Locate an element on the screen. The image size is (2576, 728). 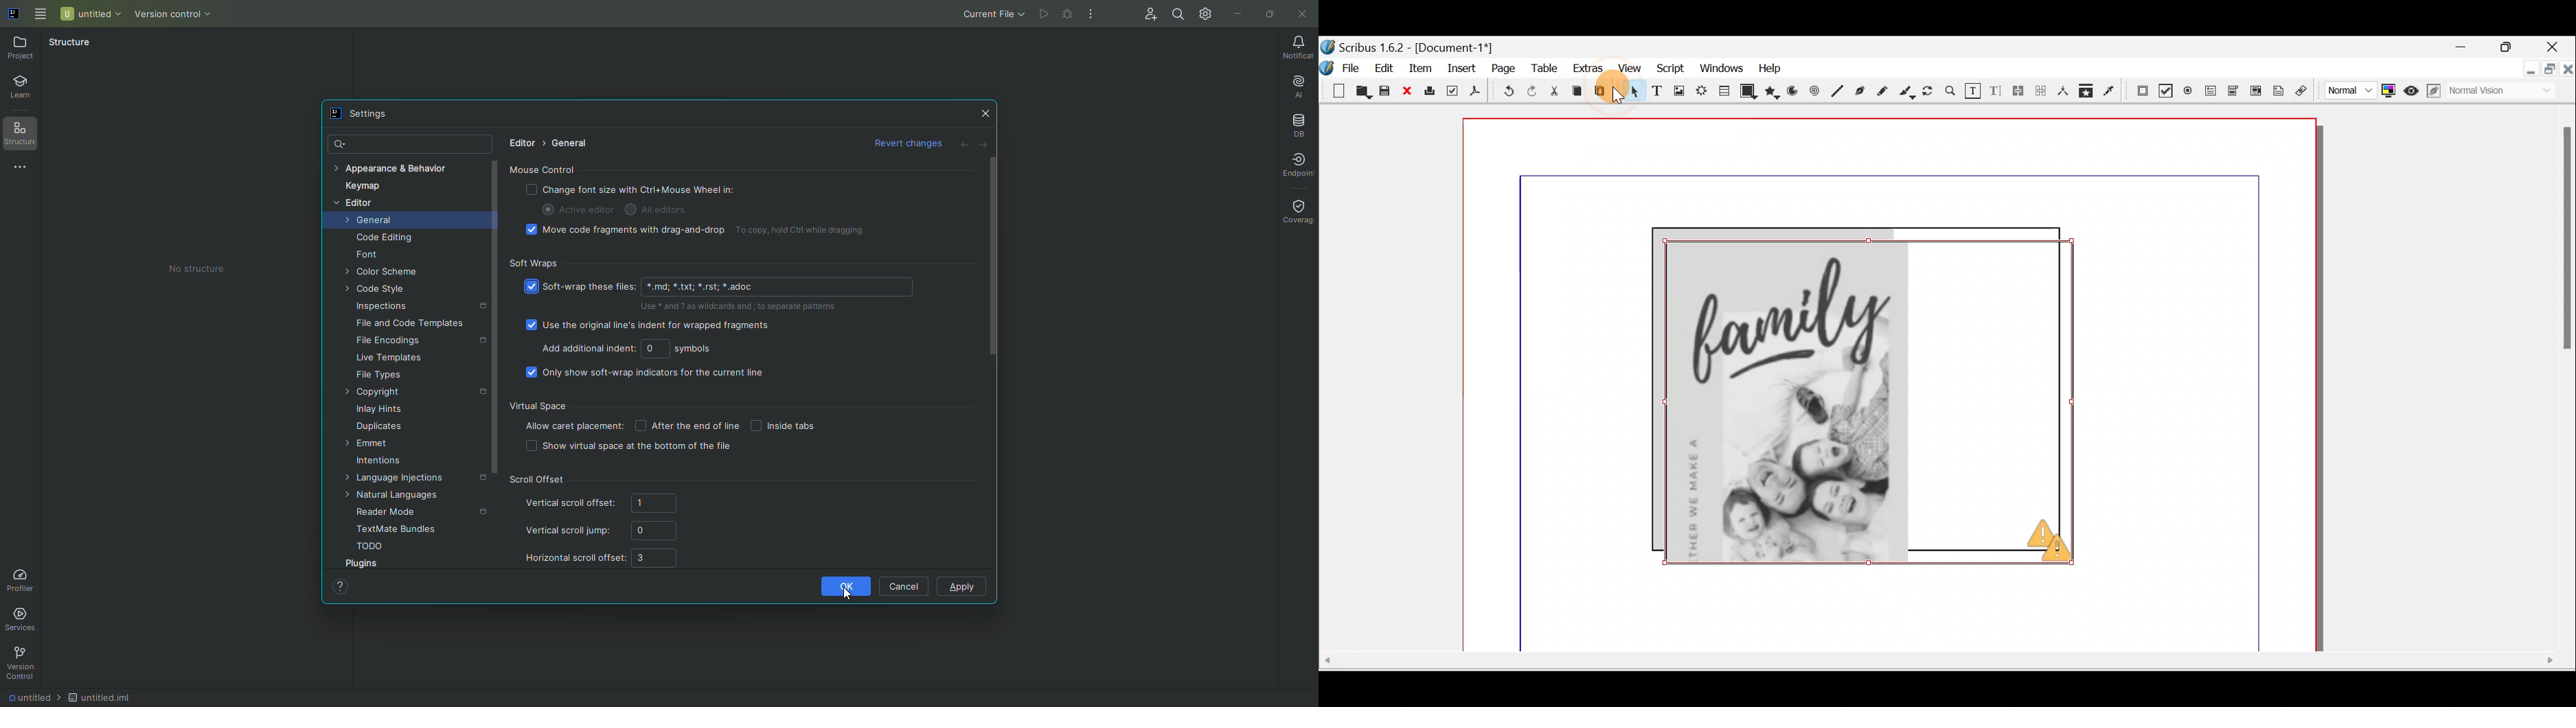
Undo is located at coordinates (1509, 91).